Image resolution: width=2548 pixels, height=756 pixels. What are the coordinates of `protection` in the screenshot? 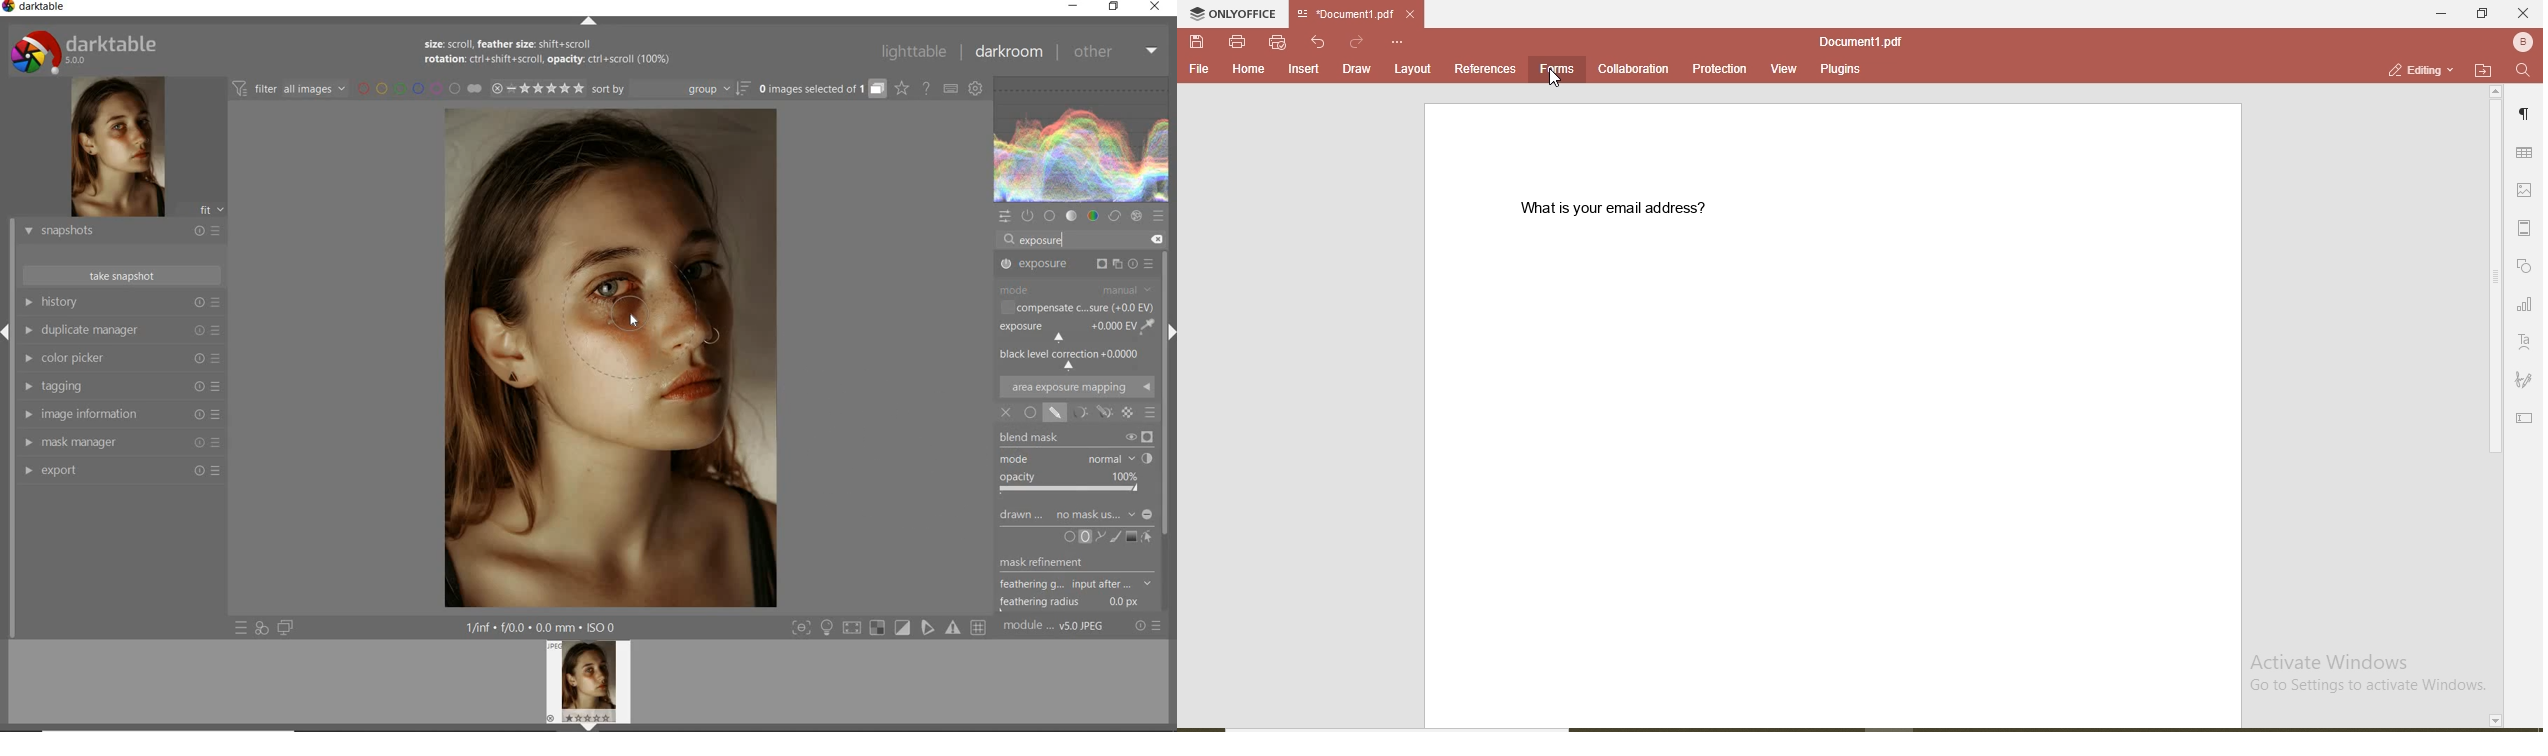 It's located at (1717, 69).